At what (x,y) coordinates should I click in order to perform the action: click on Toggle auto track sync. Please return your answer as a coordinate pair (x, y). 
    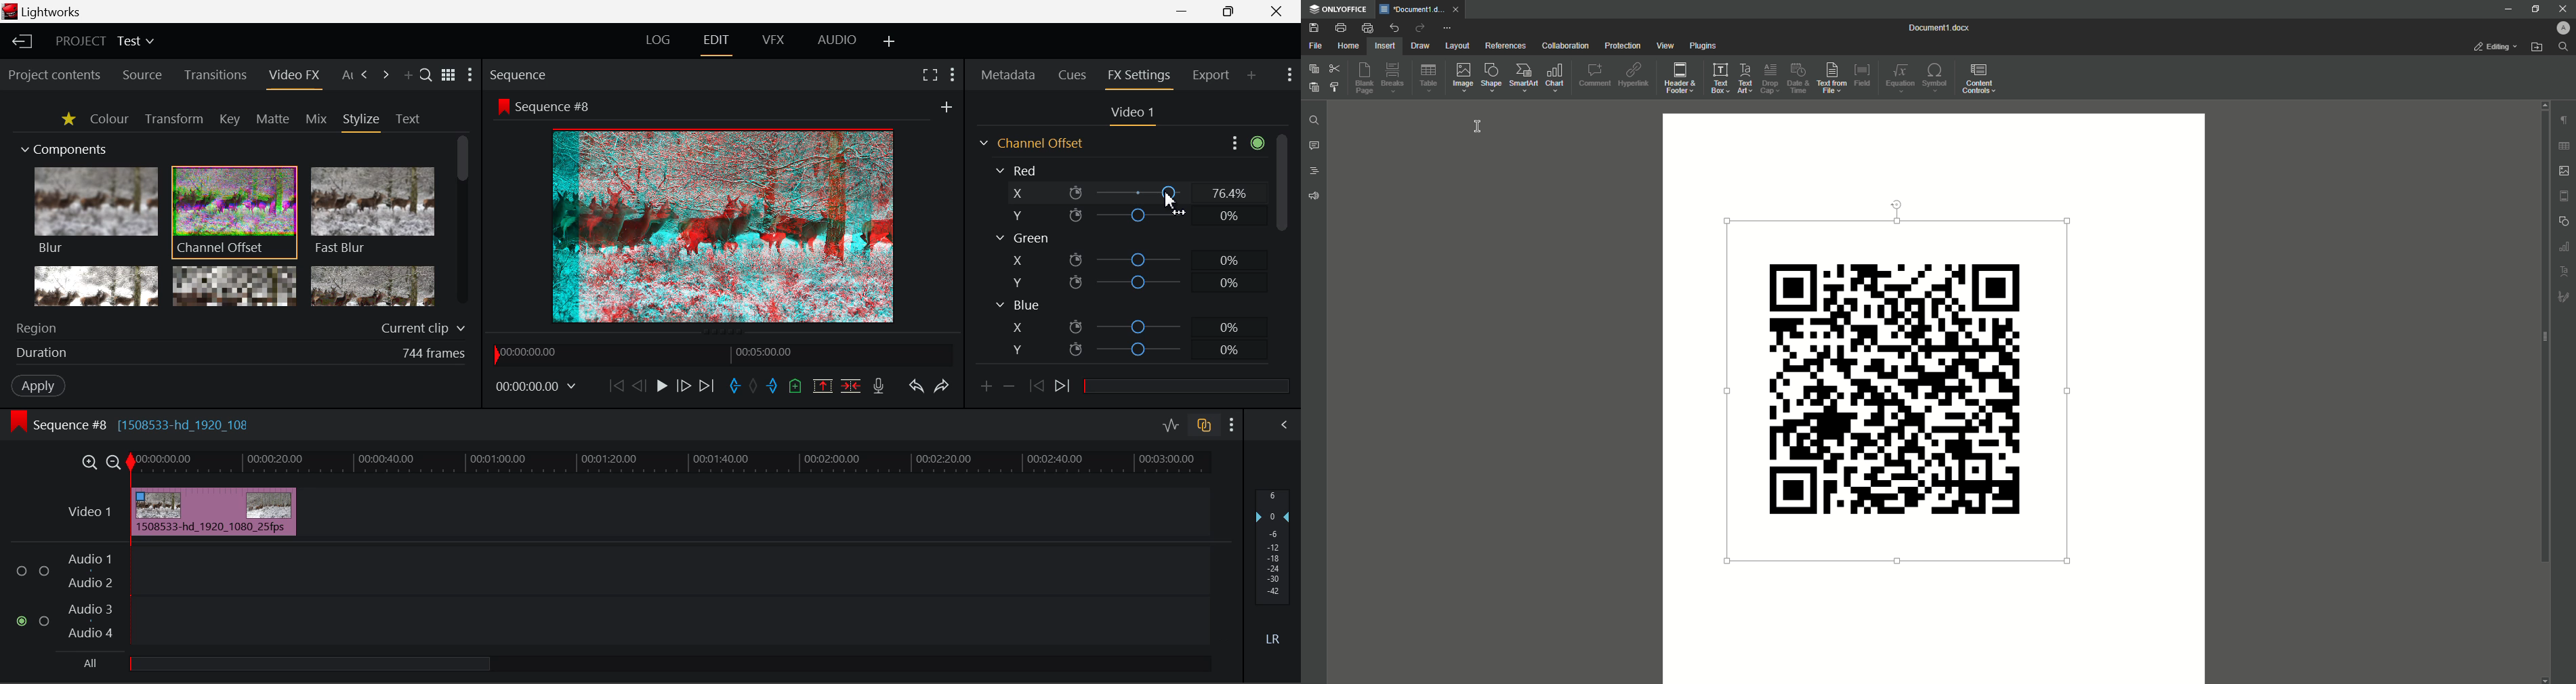
    Looking at the image, I should click on (1203, 425).